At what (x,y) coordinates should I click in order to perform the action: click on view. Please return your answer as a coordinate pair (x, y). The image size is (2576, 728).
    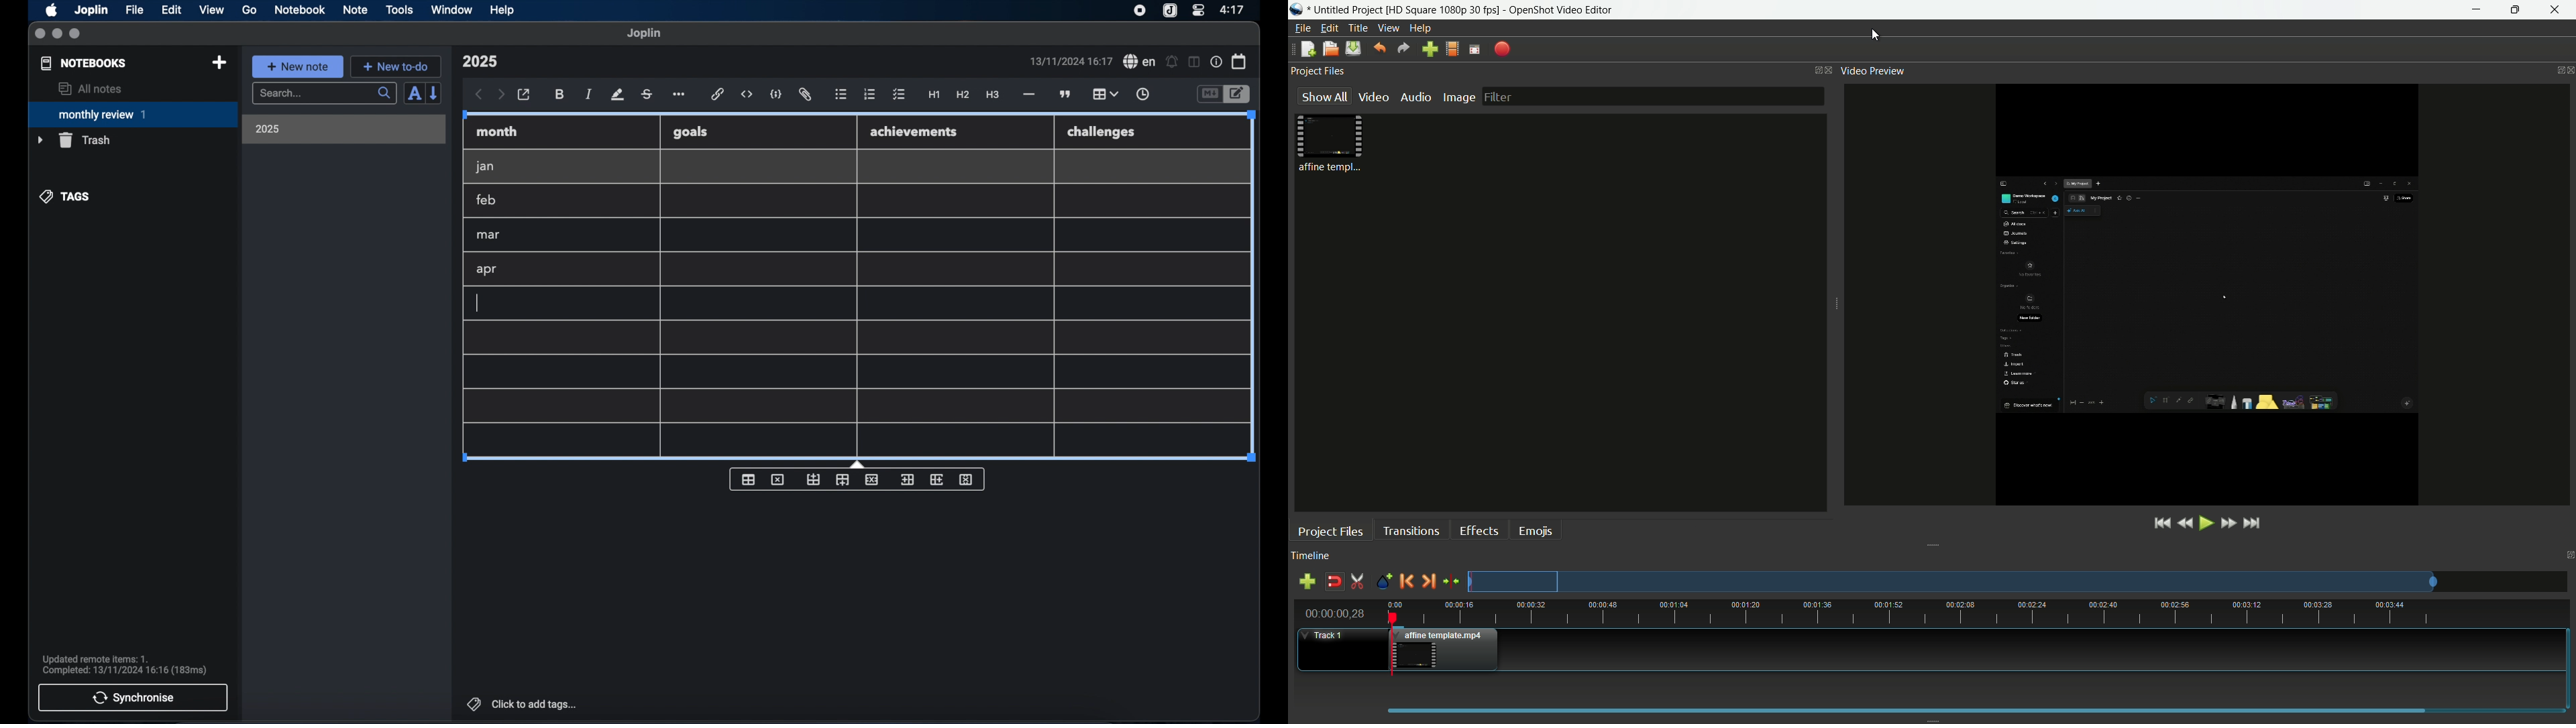
    Looking at the image, I should click on (211, 10).